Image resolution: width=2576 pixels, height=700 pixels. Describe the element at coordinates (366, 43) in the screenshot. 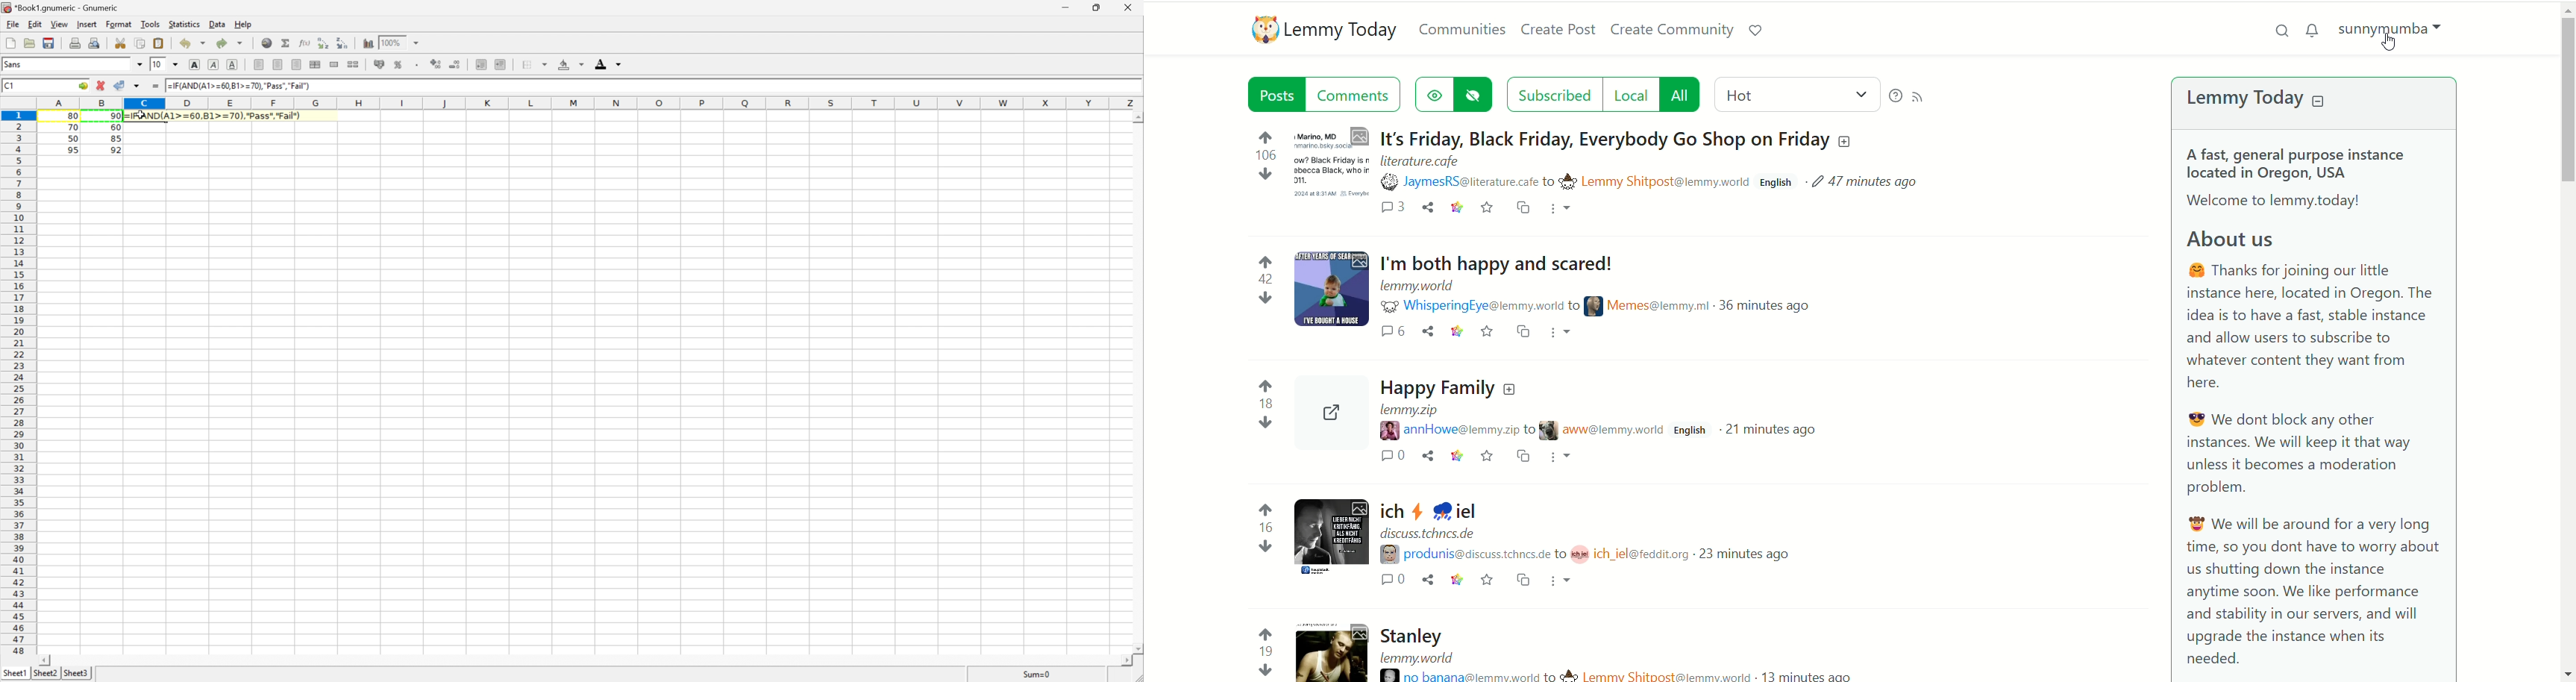

I see `Chart` at that location.